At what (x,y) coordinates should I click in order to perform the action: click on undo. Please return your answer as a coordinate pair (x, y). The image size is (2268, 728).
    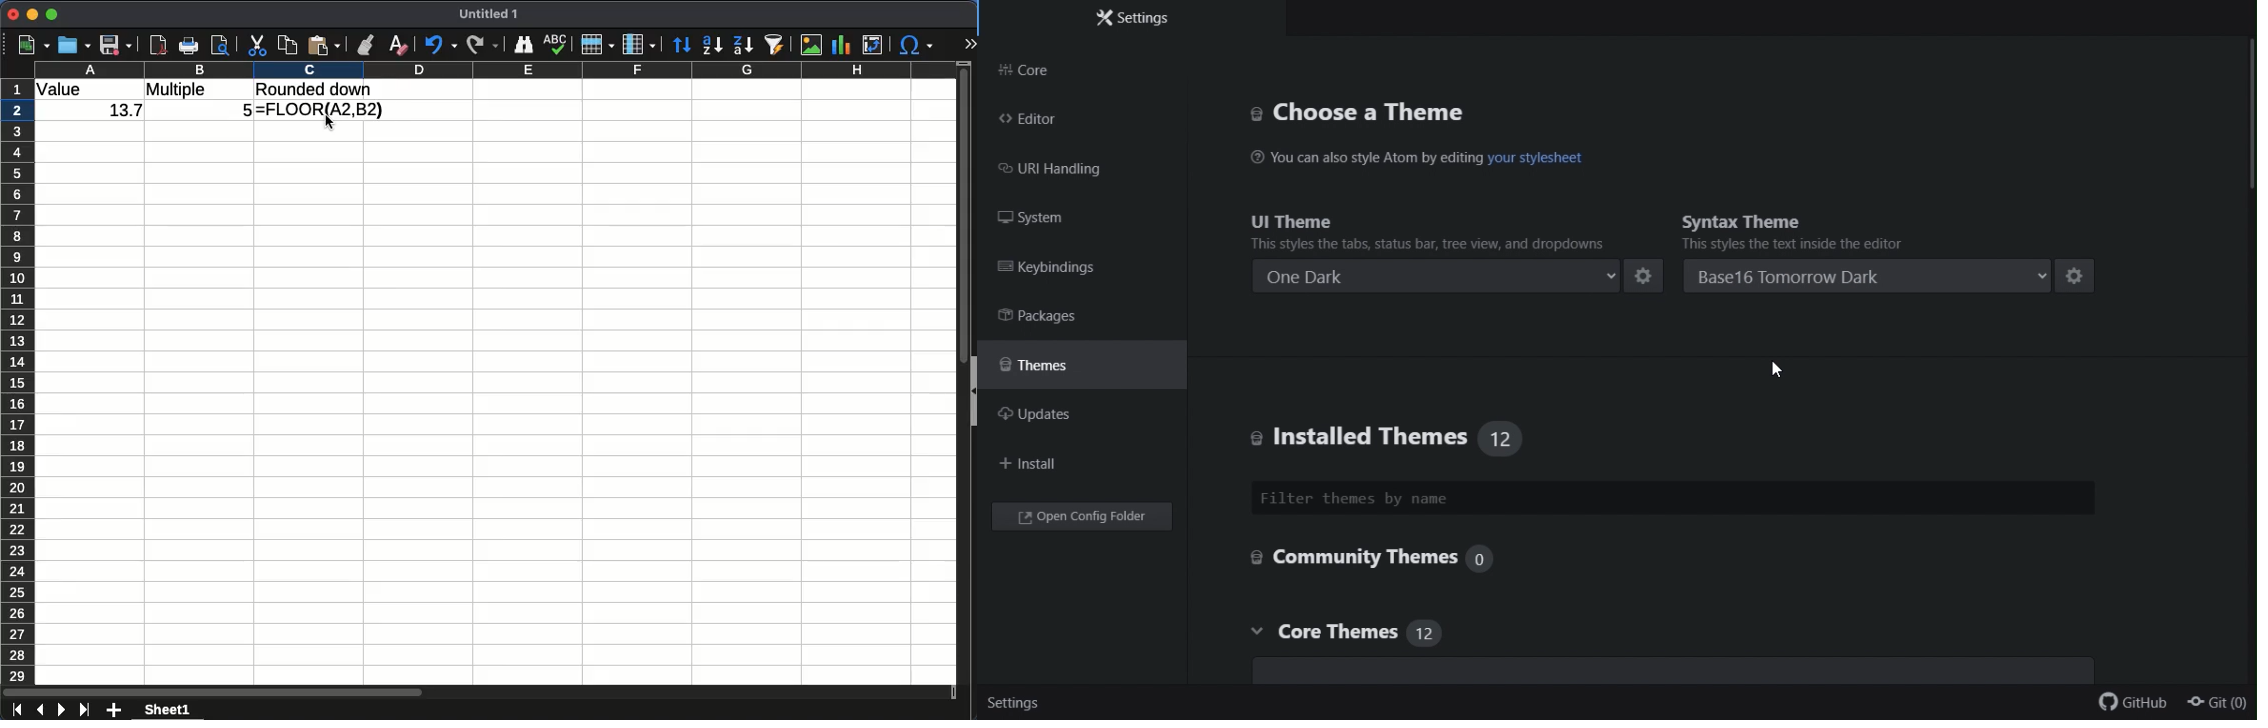
    Looking at the image, I should click on (440, 45).